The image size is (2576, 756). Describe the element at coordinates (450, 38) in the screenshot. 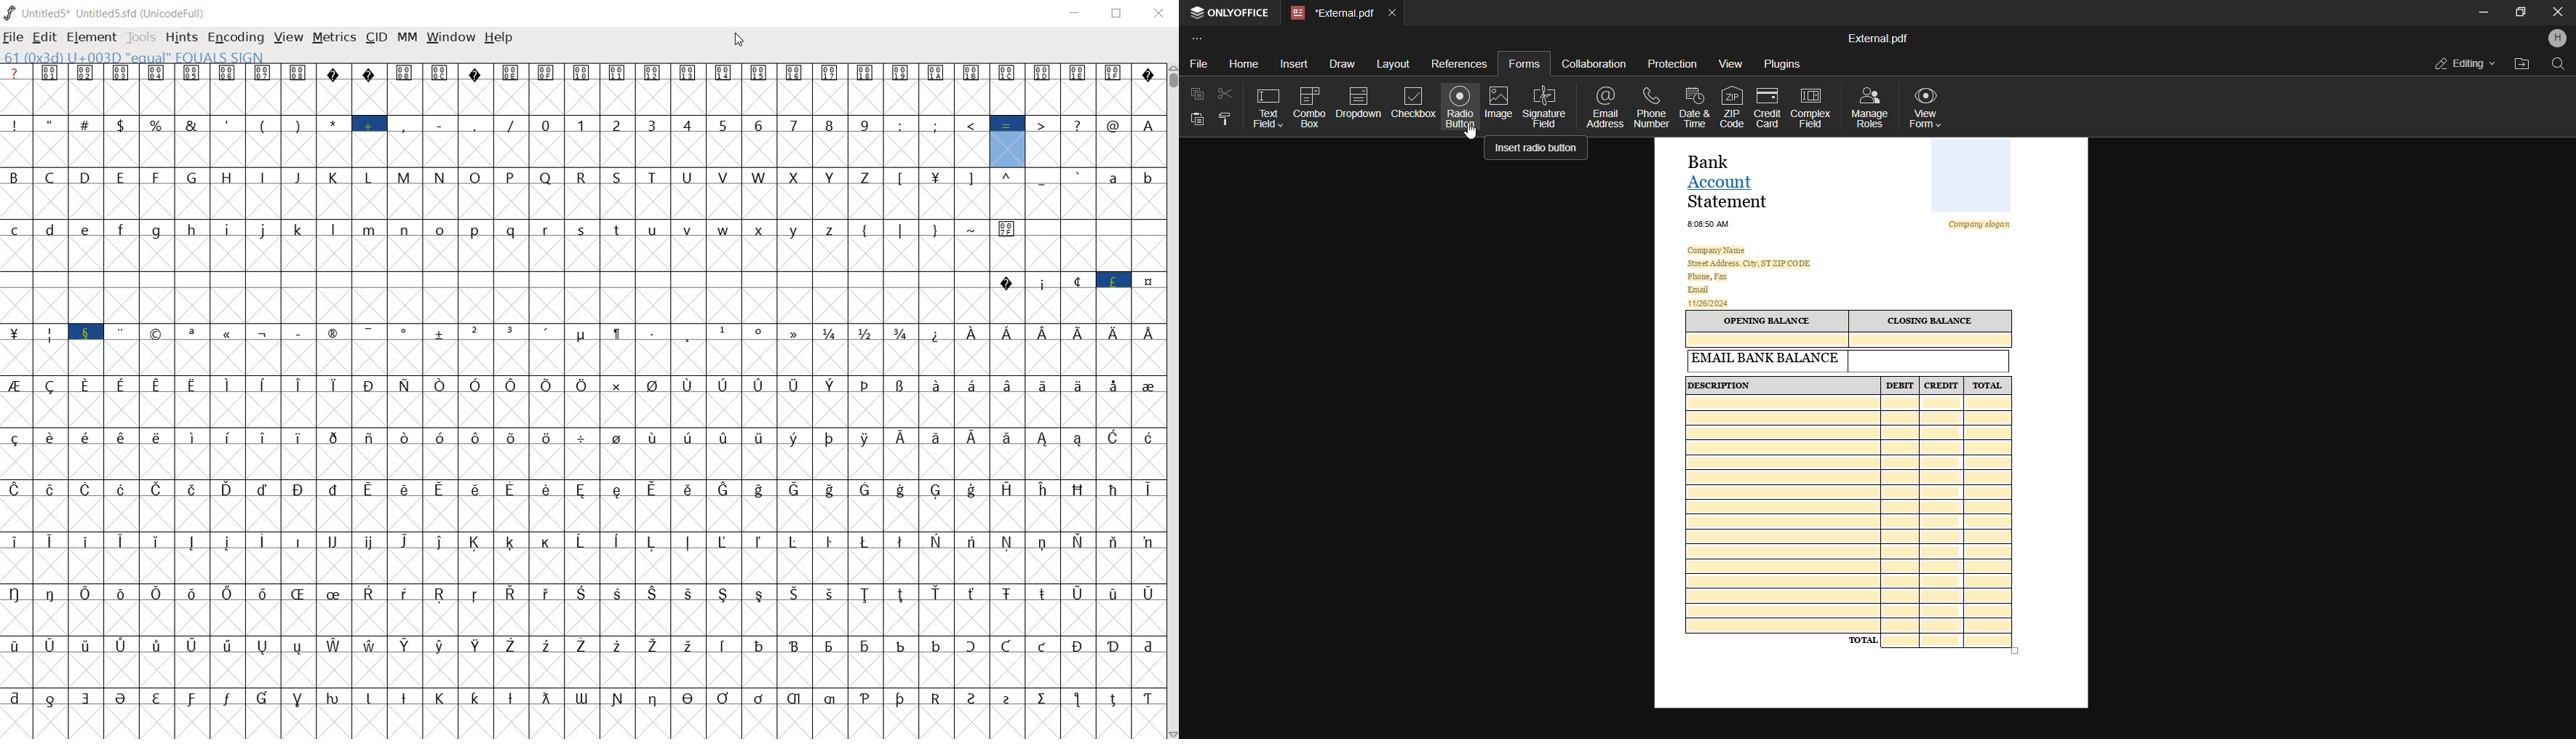

I see `window` at that location.